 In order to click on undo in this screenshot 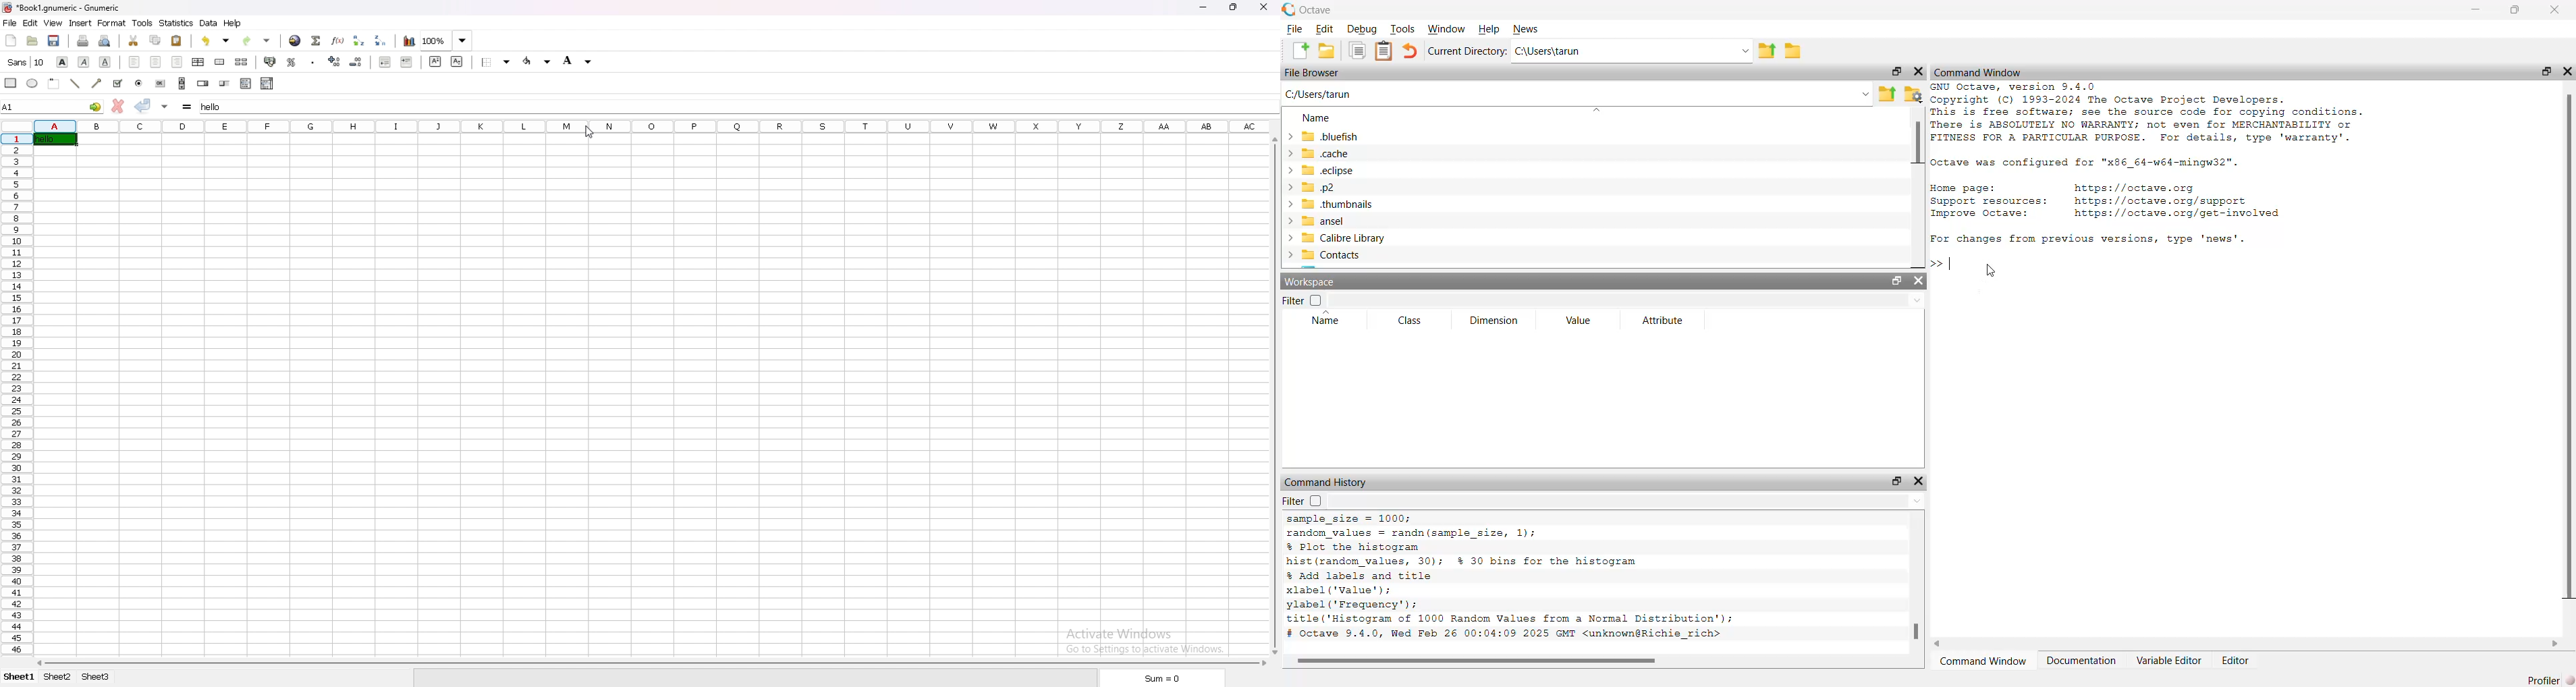, I will do `click(1410, 50)`.